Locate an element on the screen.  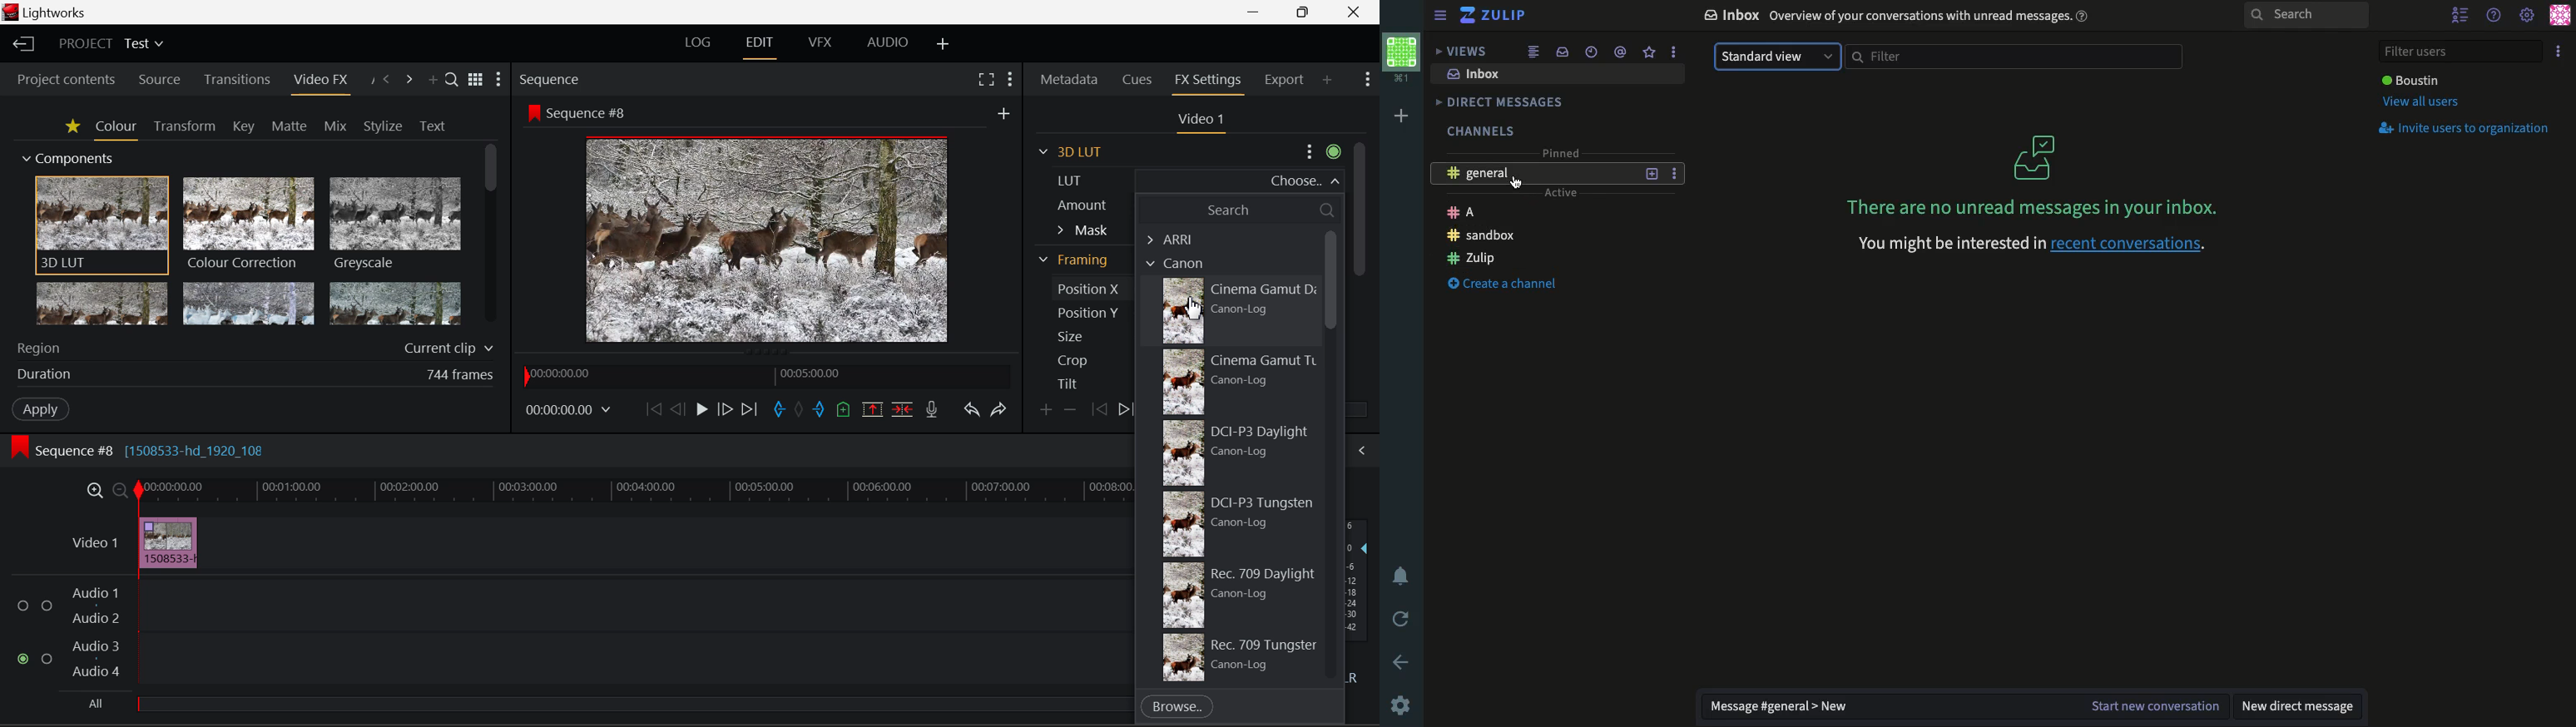
Feed is located at coordinates (1535, 51).